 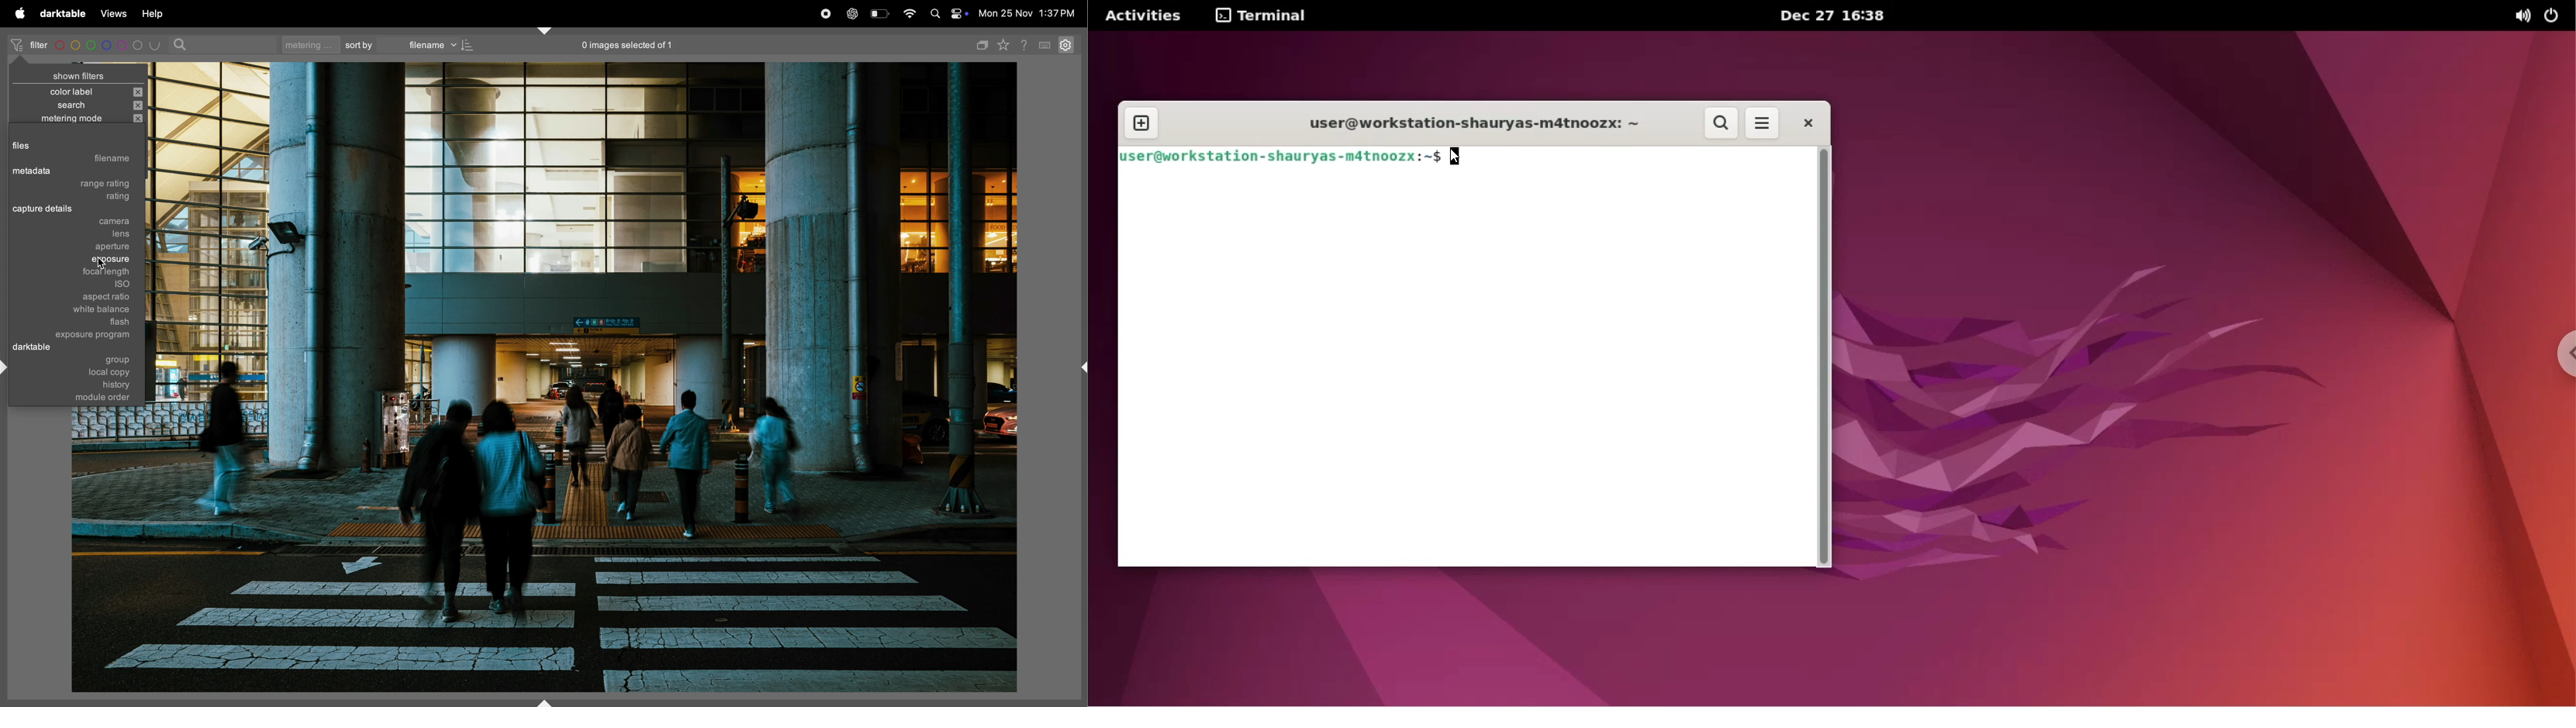 What do you see at coordinates (1027, 14) in the screenshot?
I see `date and time` at bounding box center [1027, 14].